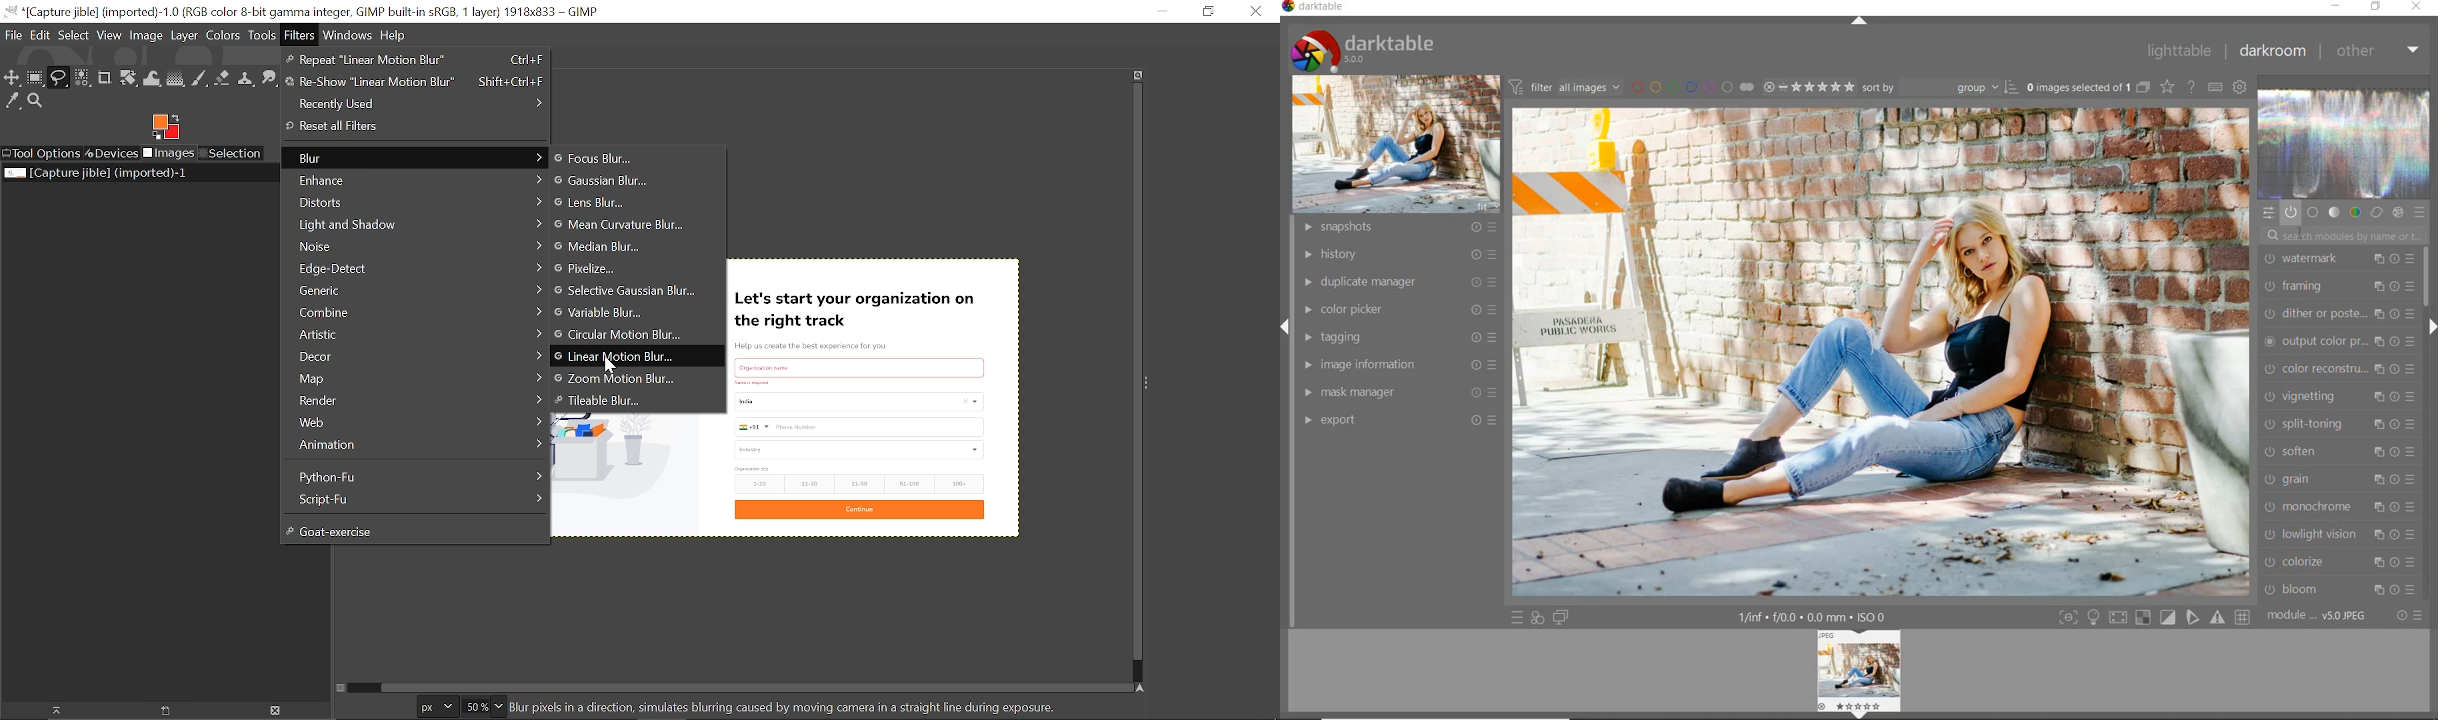  I want to click on split-toning, so click(2338, 426).